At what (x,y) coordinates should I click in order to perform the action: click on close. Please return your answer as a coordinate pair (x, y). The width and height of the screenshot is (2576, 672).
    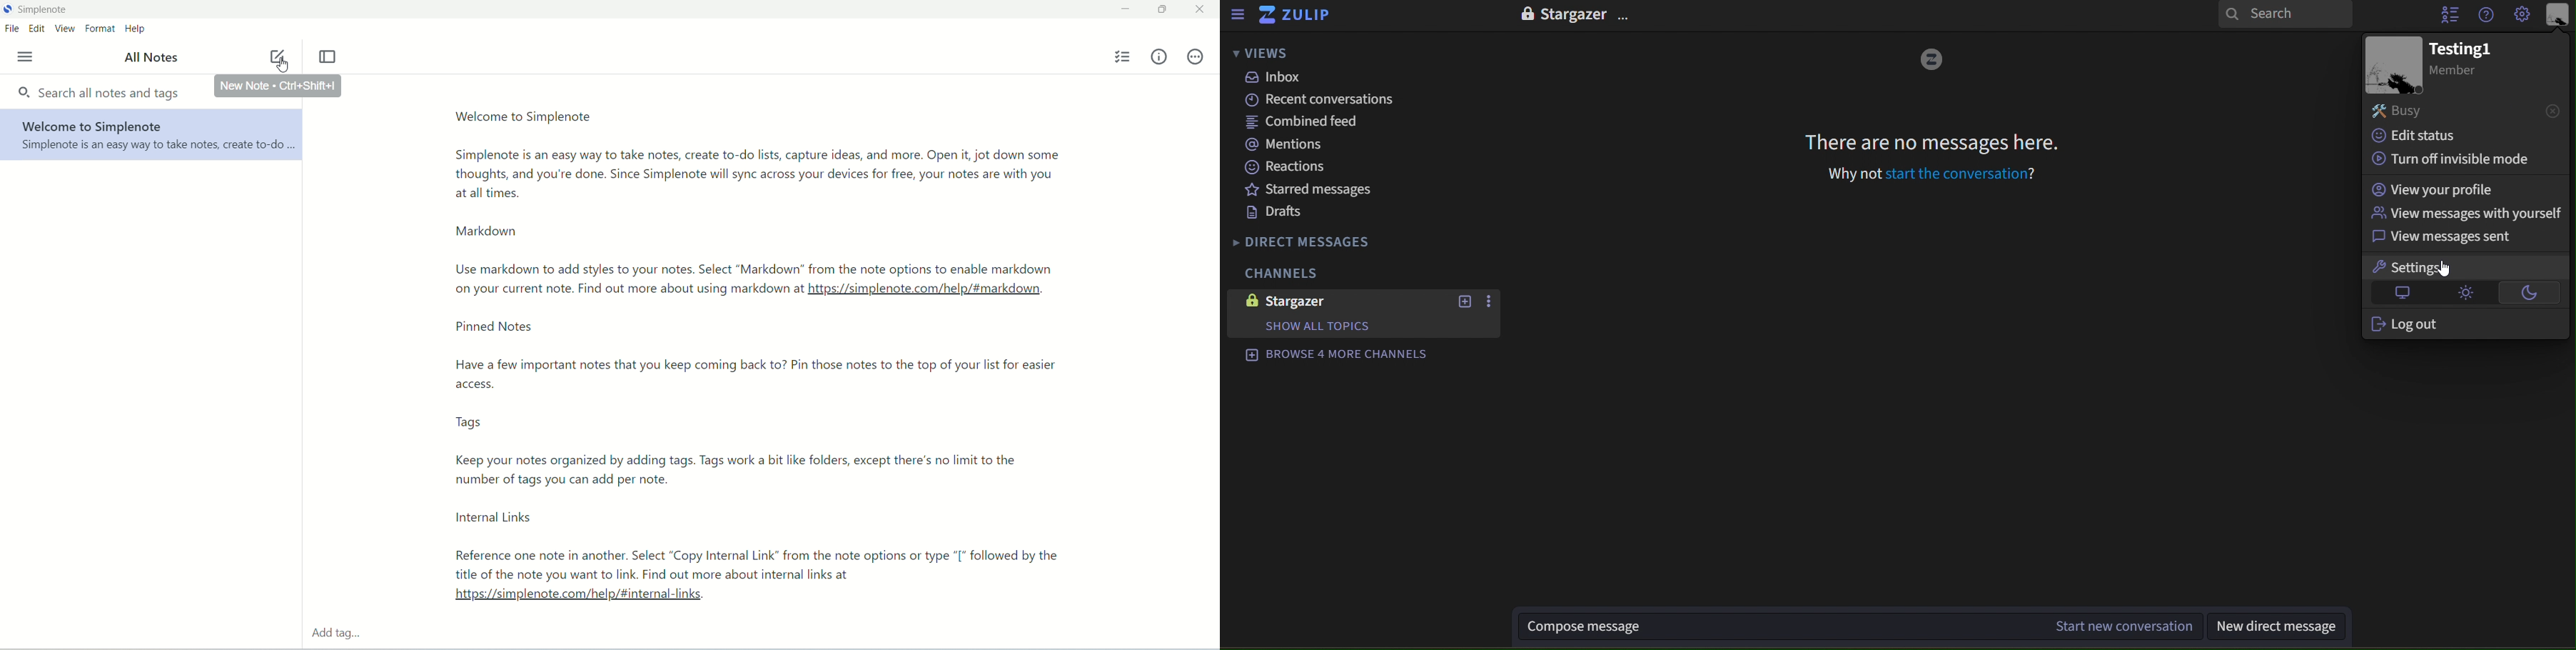
    Looking at the image, I should click on (1206, 10).